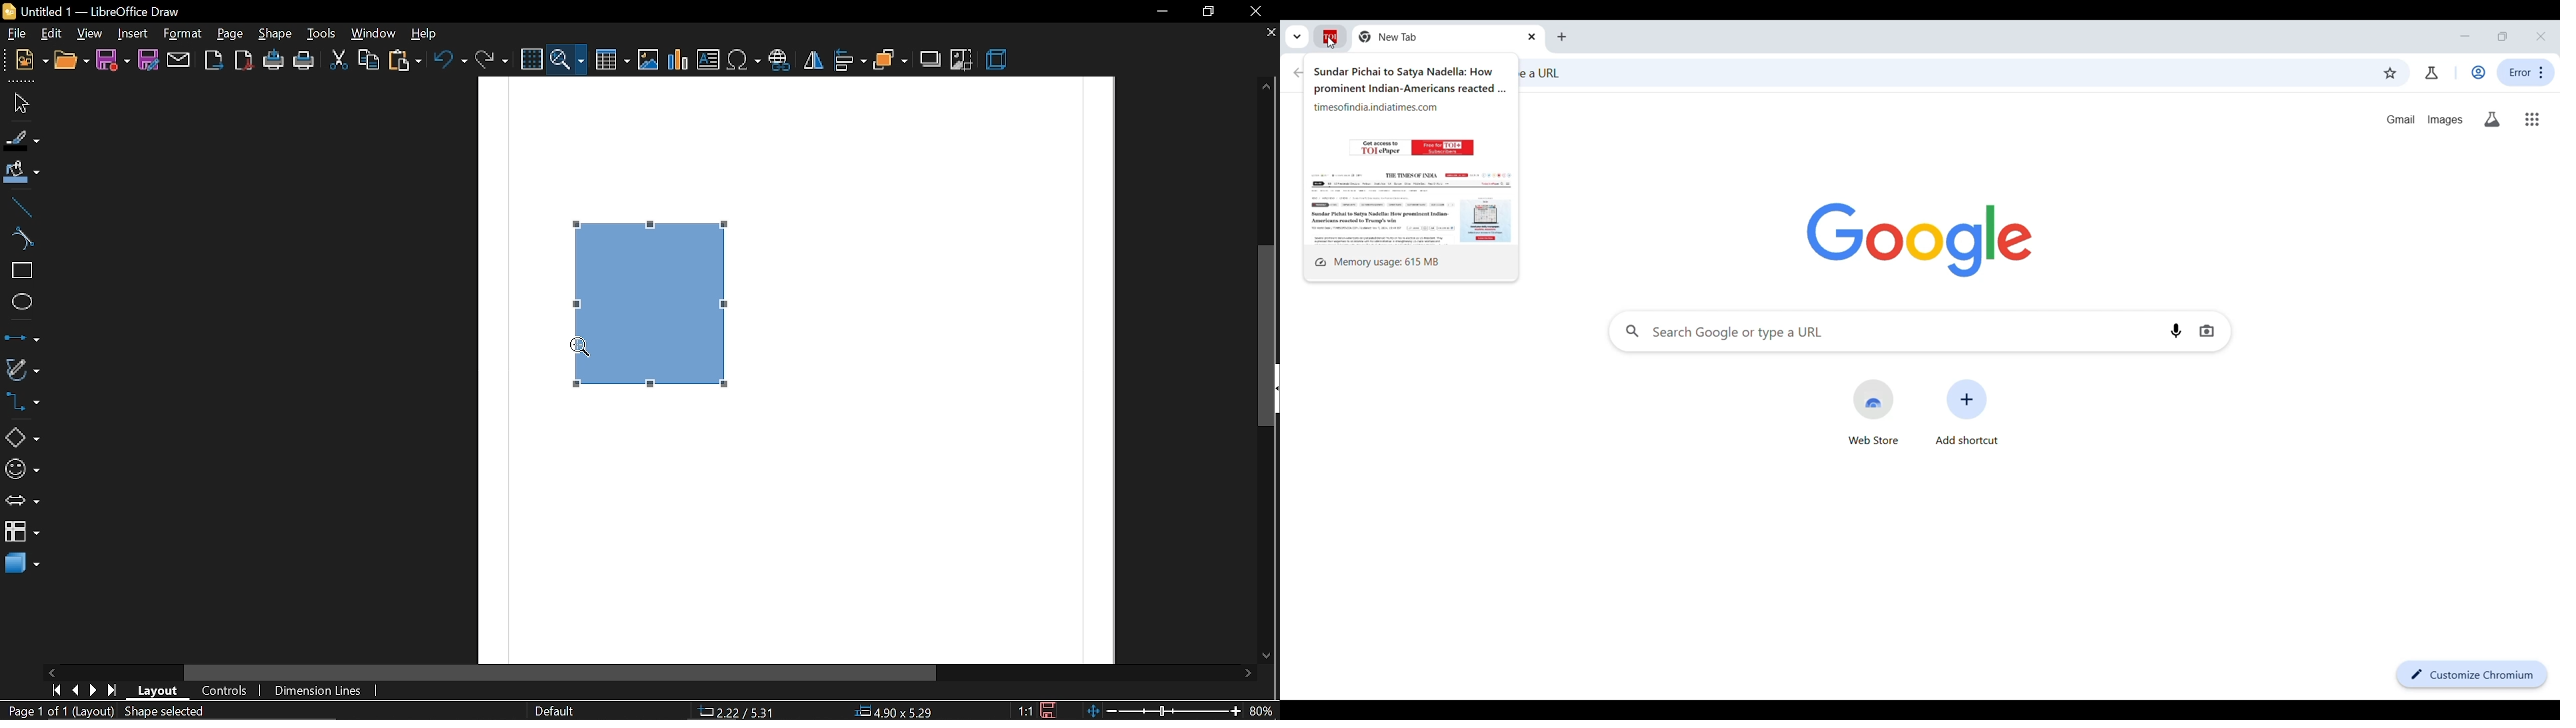 Image resolution: width=2576 pixels, height=728 pixels. I want to click on scaling factor, so click(1027, 709).